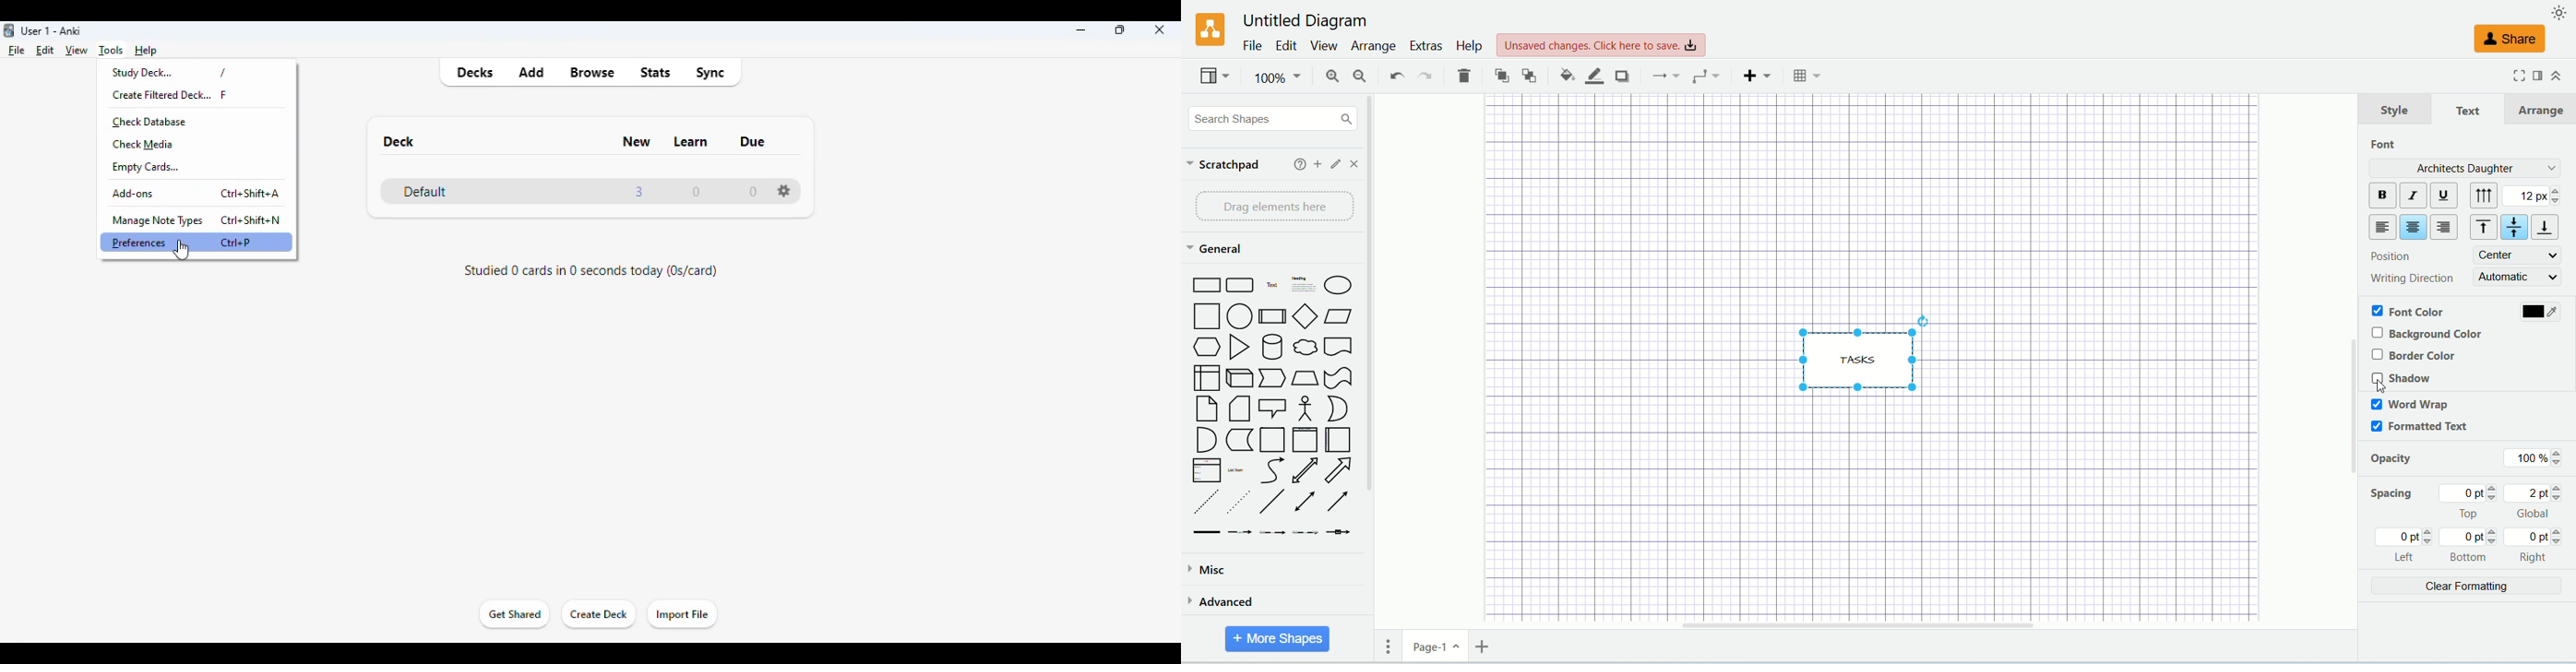 The height and width of the screenshot is (672, 2576). Describe the element at coordinates (1426, 76) in the screenshot. I see `redo` at that location.